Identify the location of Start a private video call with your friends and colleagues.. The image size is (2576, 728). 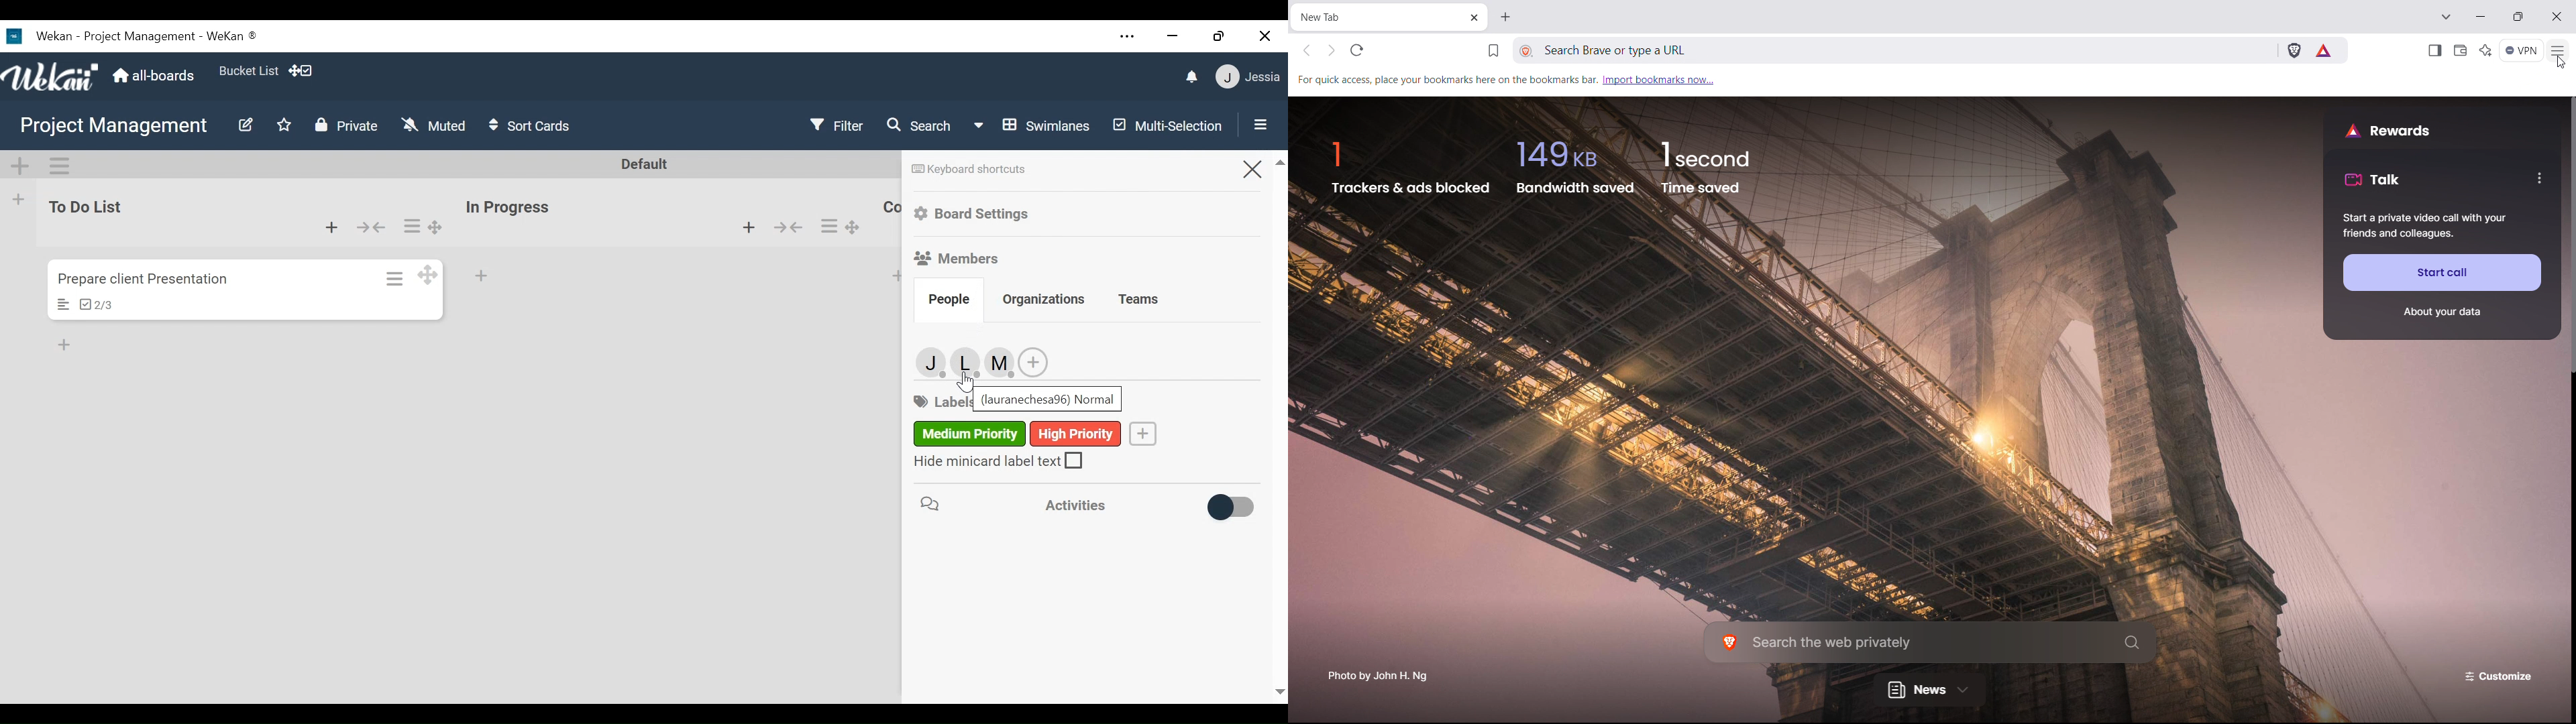
(2422, 225).